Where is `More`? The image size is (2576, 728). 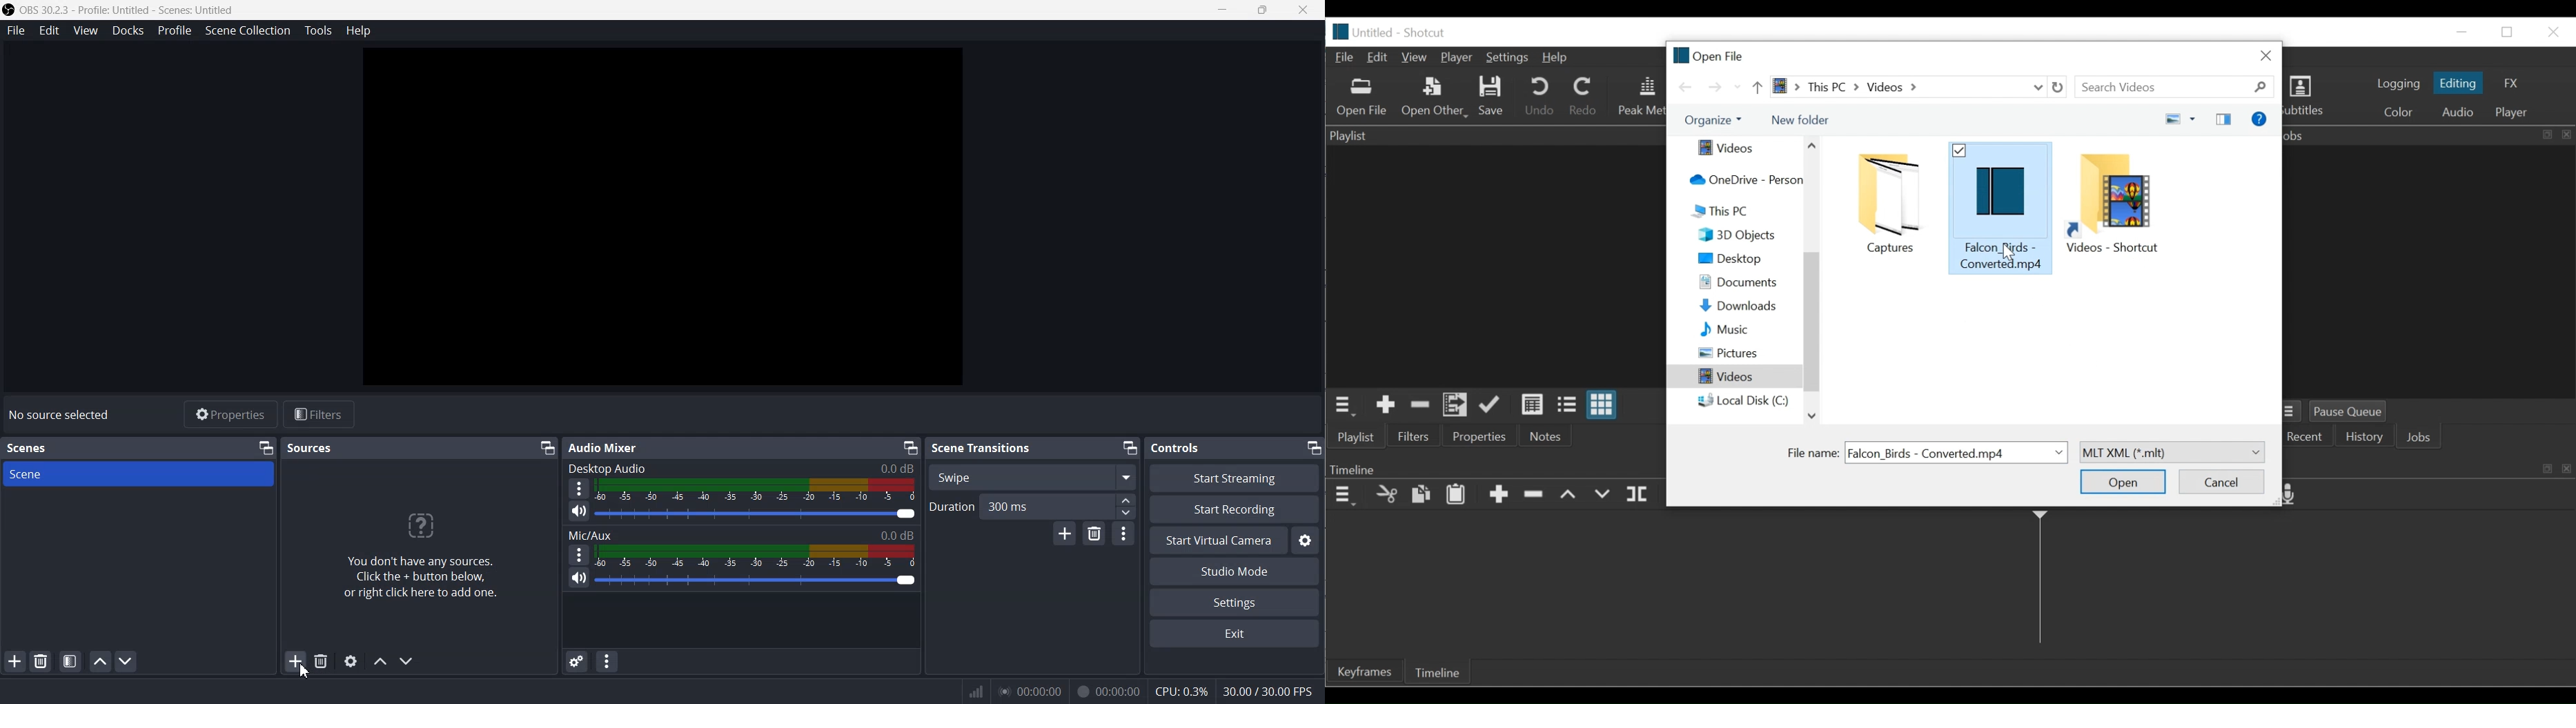
More is located at coordinates (1124, 532).